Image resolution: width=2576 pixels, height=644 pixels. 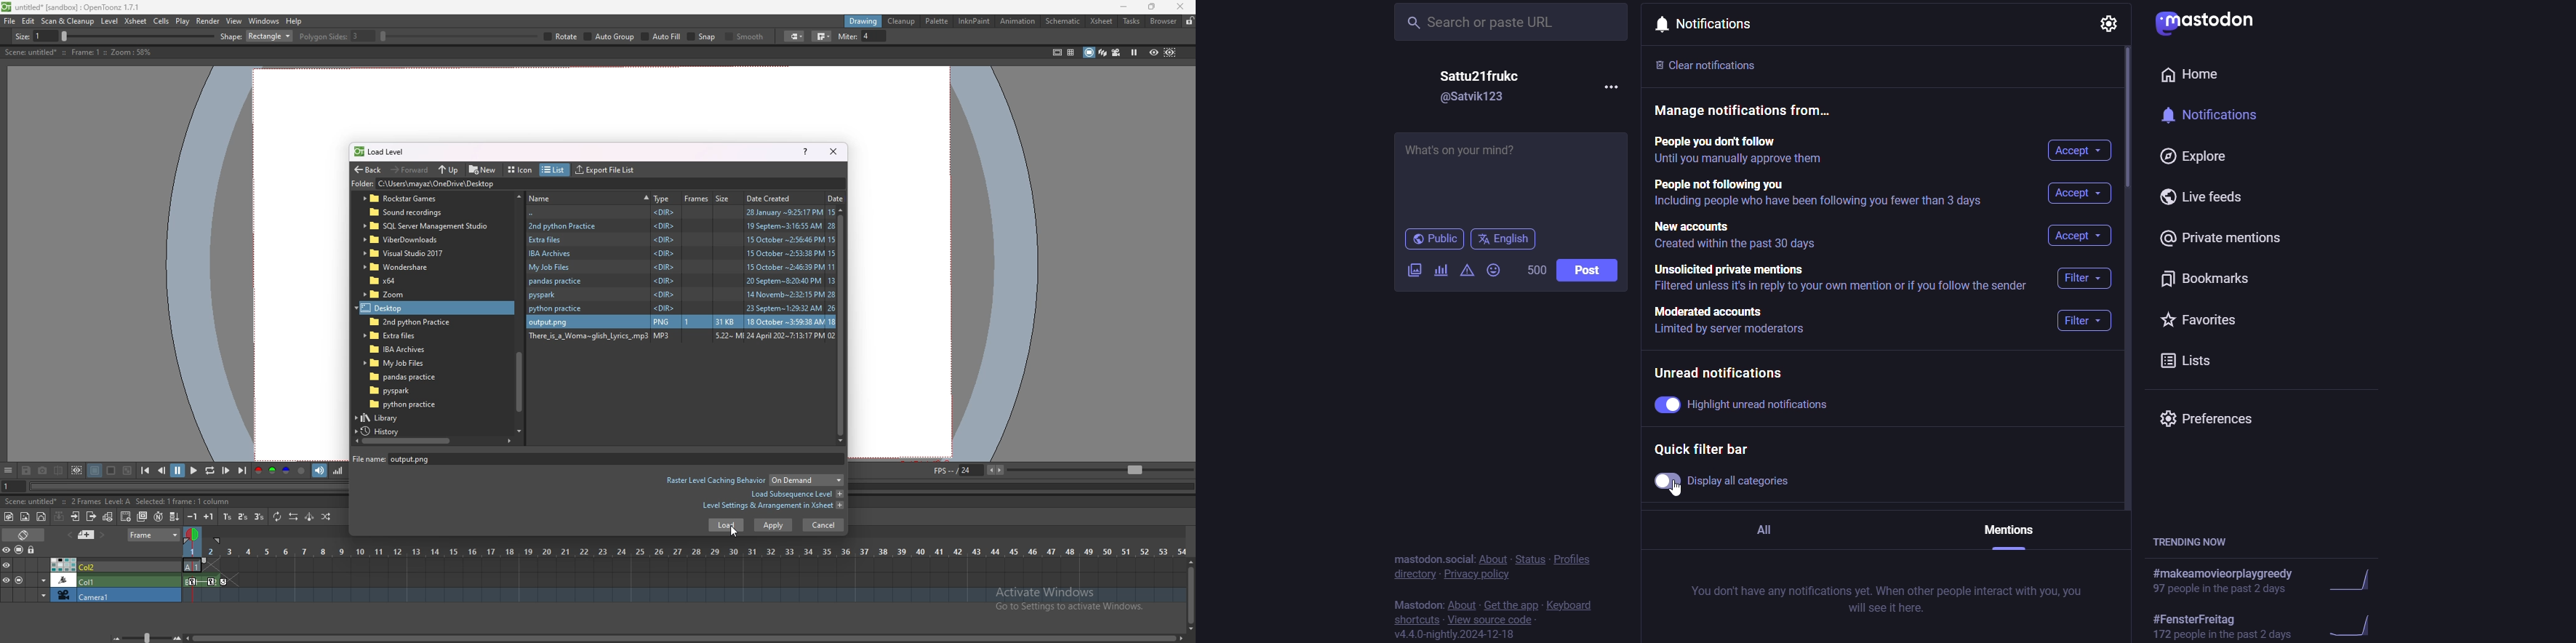 I want to click on new toonz raster level, so click(x=9, y=517).